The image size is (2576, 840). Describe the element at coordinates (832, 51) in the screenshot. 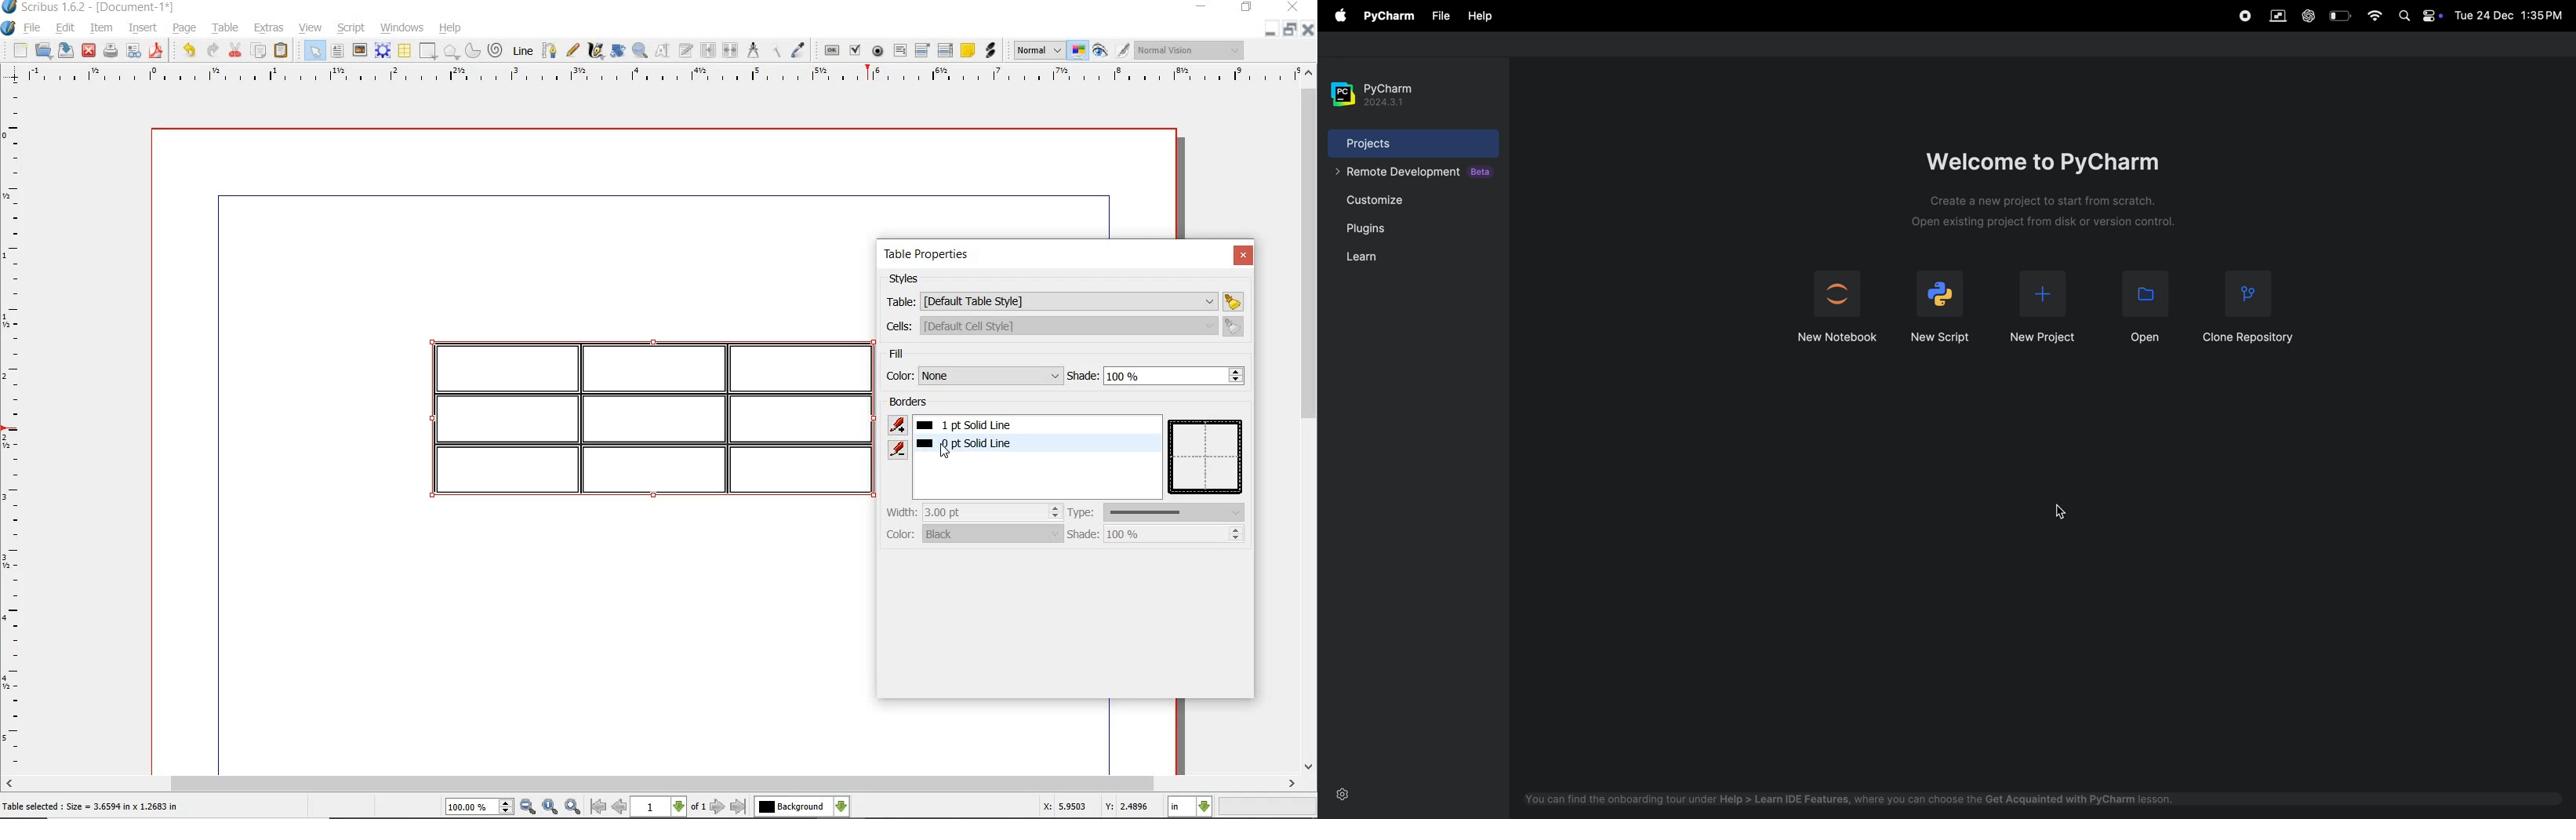

I see `pdf push button` at that location.